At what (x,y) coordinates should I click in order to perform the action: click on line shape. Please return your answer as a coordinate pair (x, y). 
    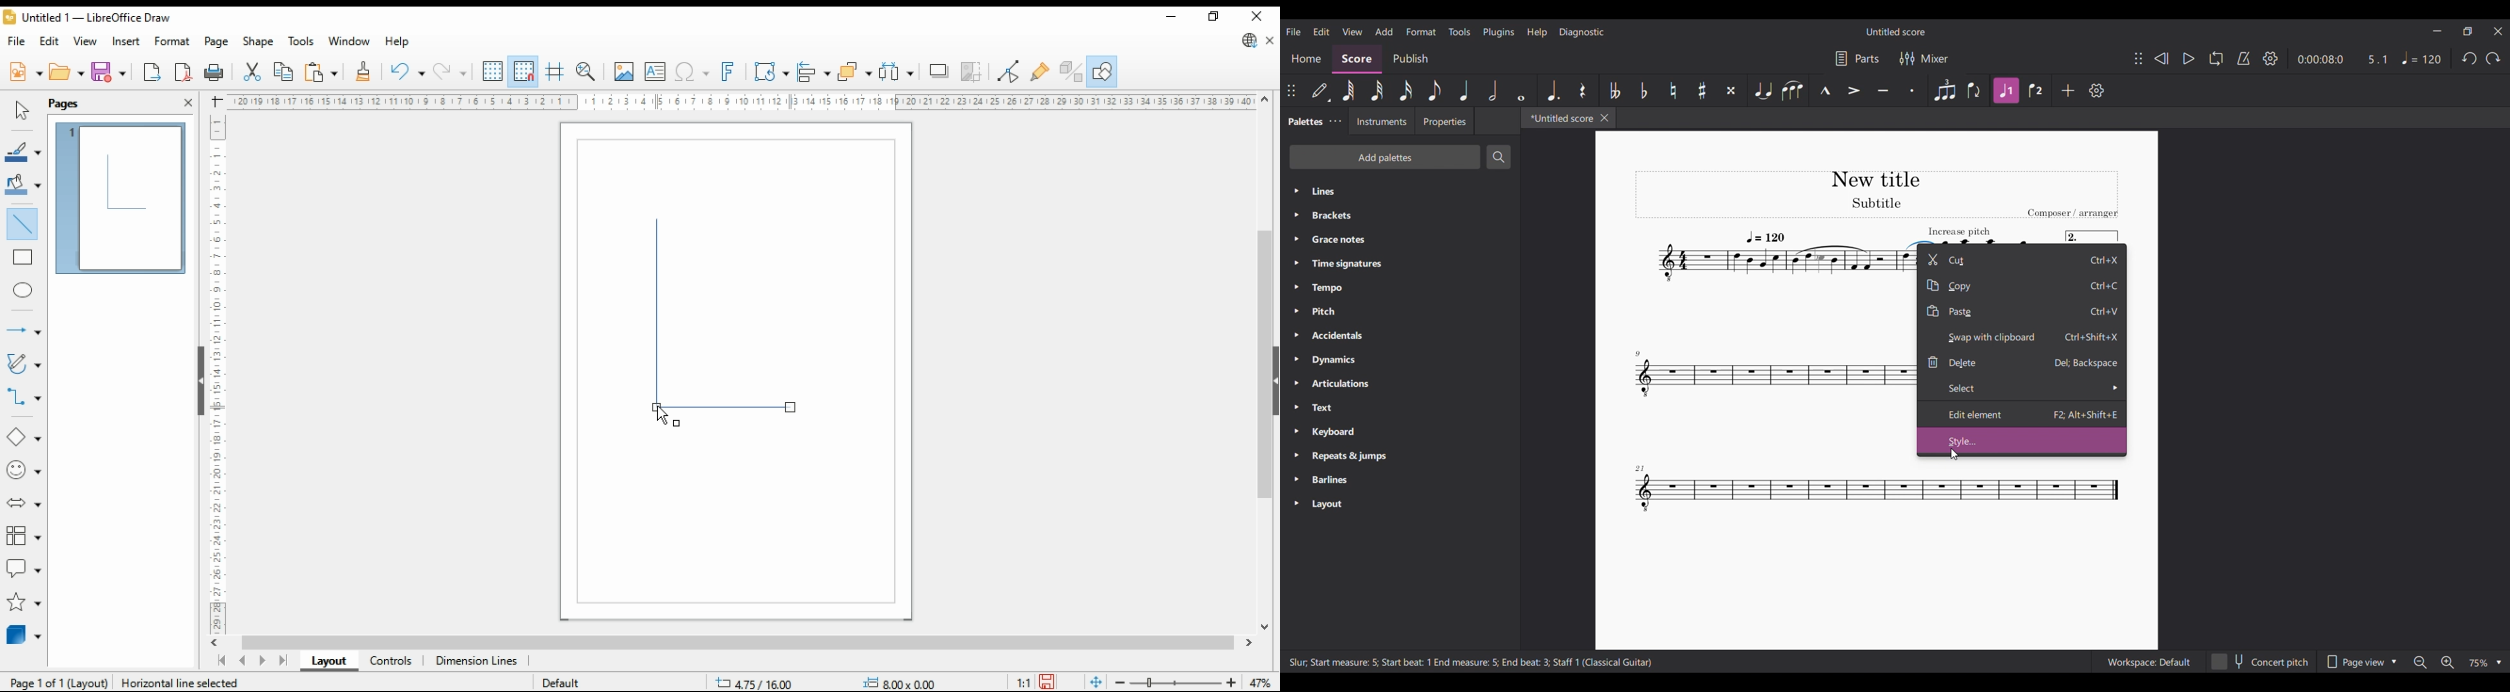
    Looking at the image, I should click on (734, 415).